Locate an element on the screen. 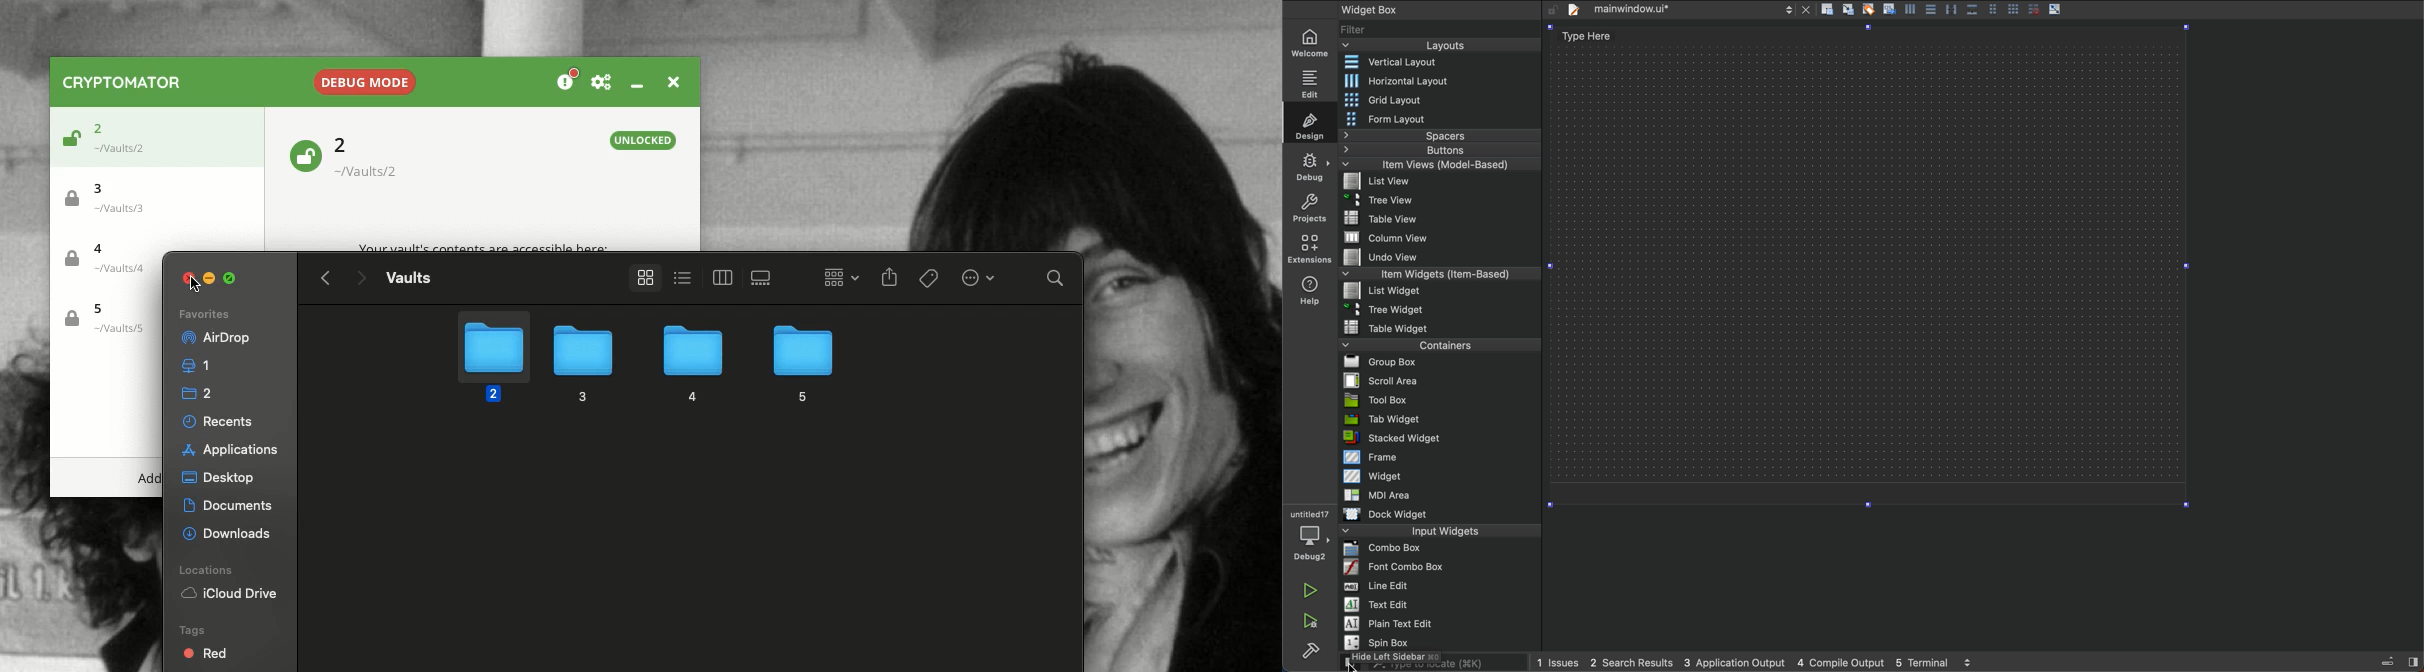  4 Compile Output is located at coordinates (1839, 662).